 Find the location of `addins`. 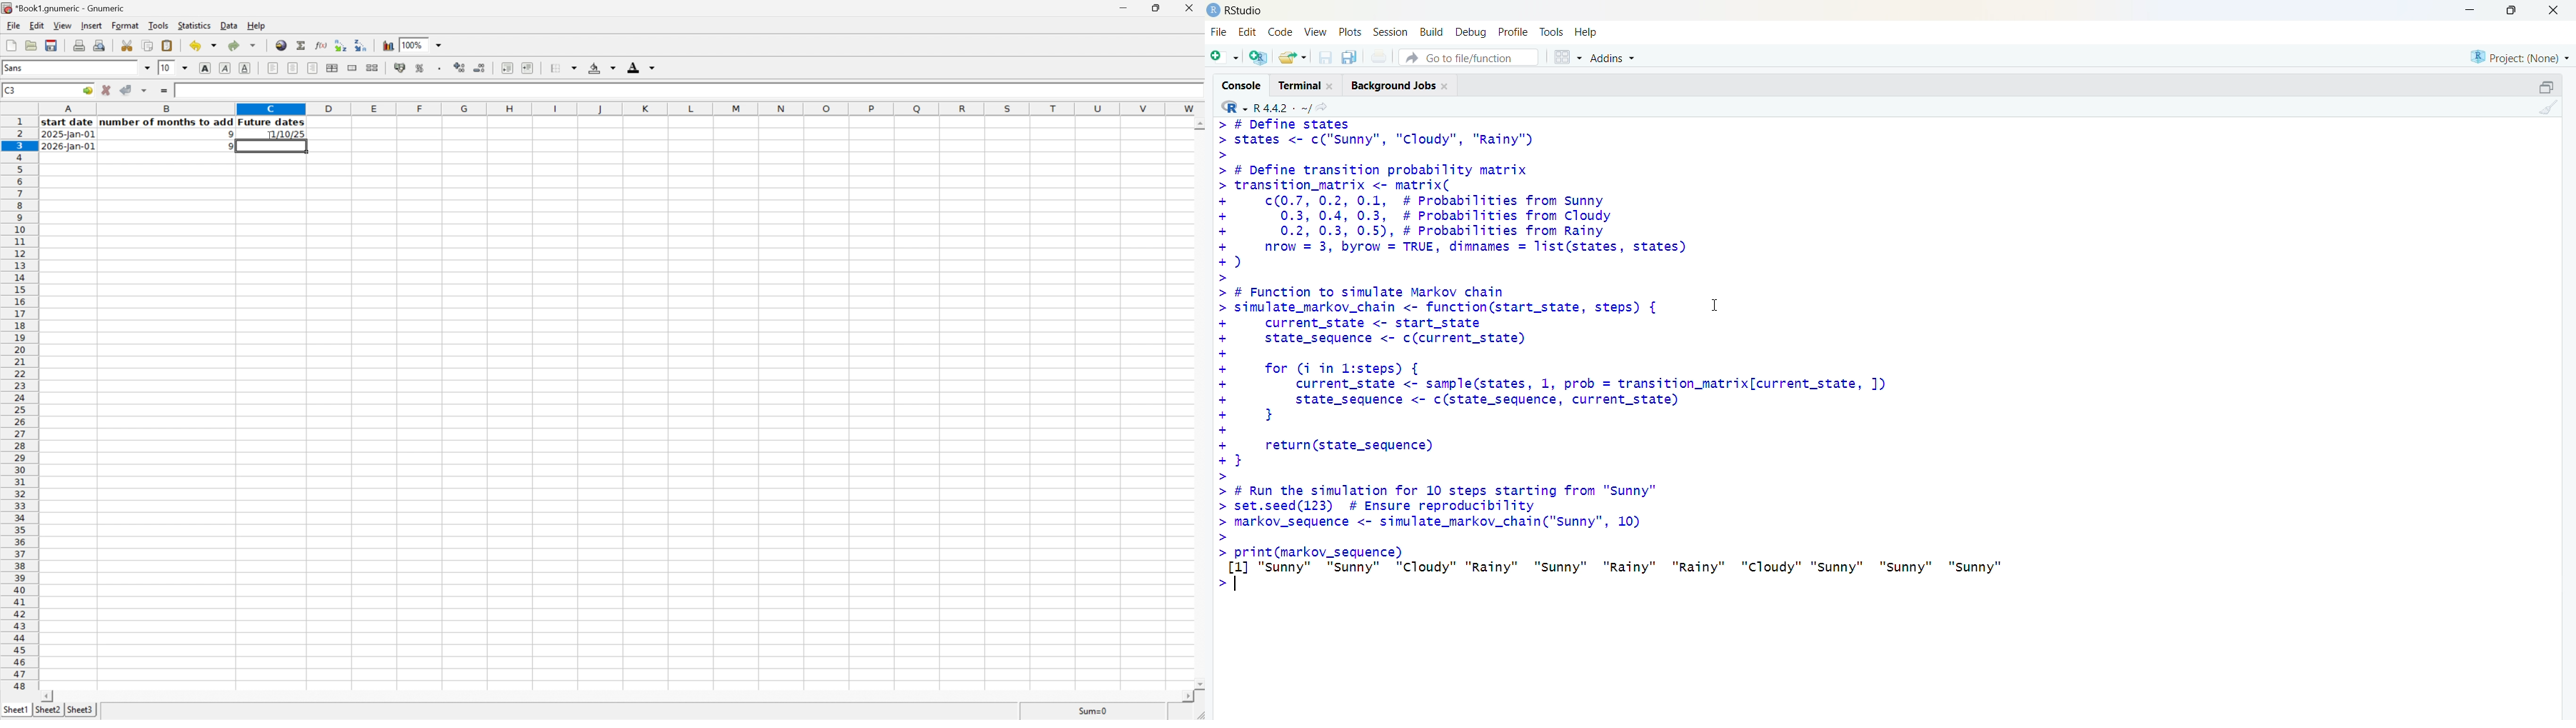

addins is located at coordinates (1615, 58).